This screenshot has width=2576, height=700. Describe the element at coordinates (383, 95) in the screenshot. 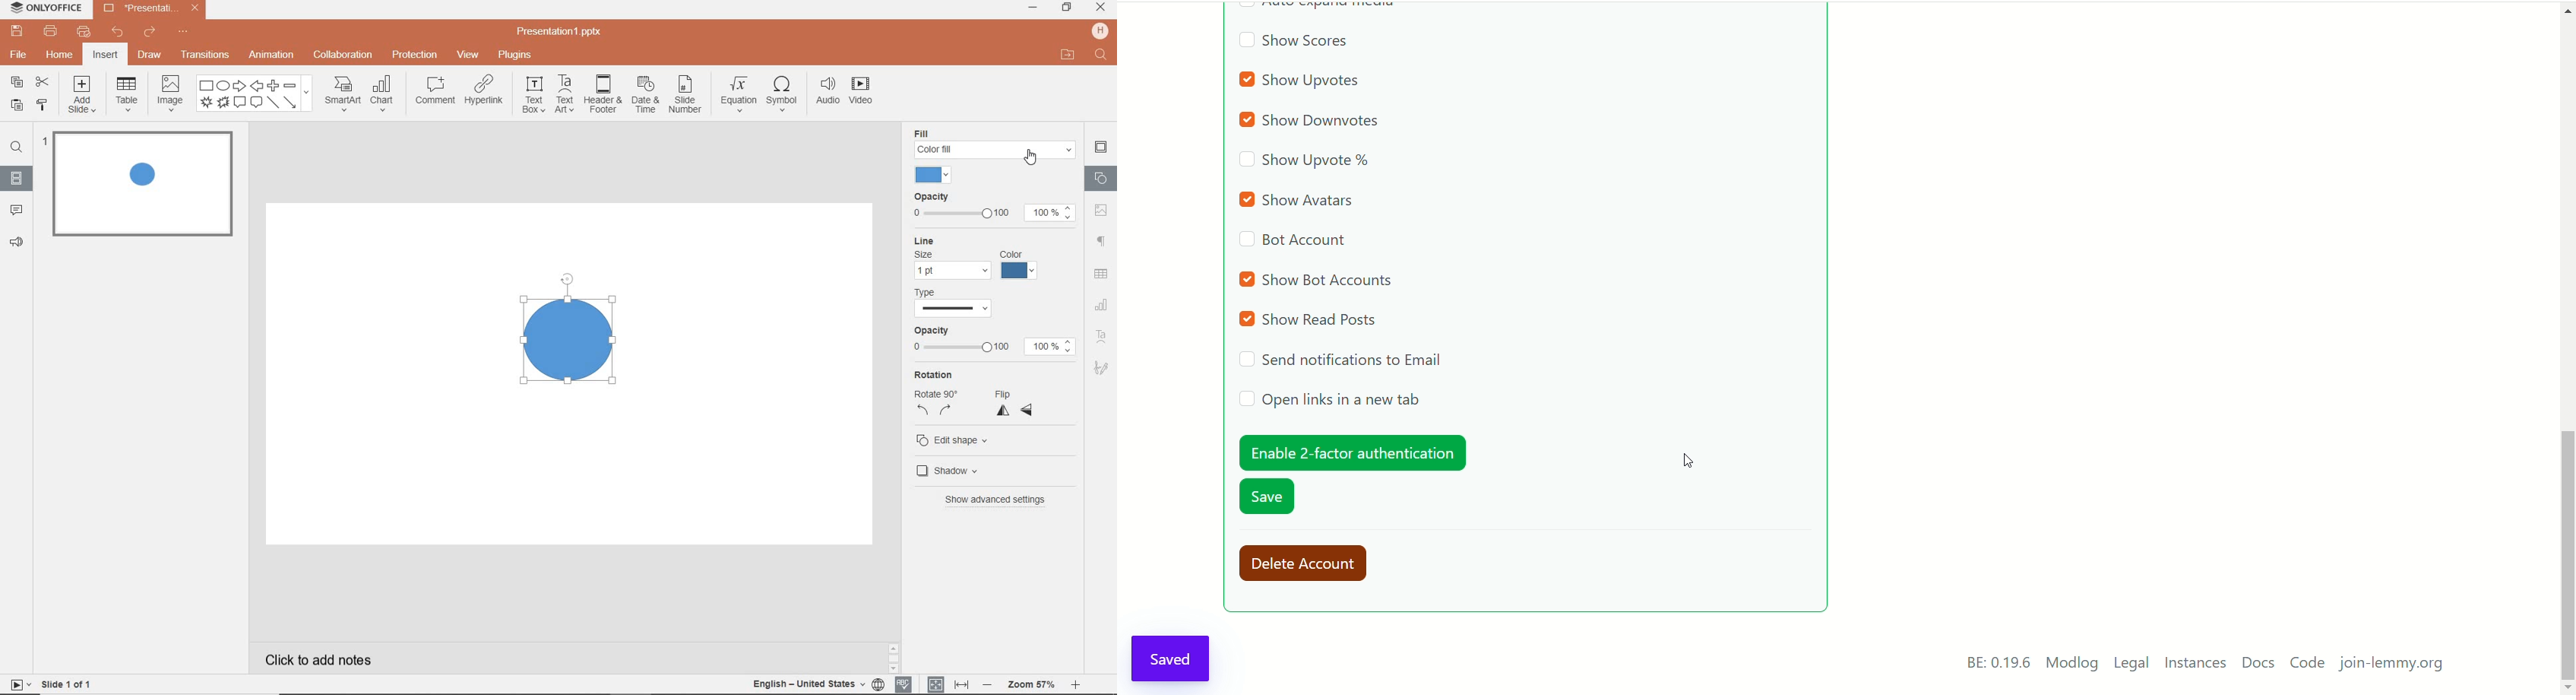

I see `chart` at that location.